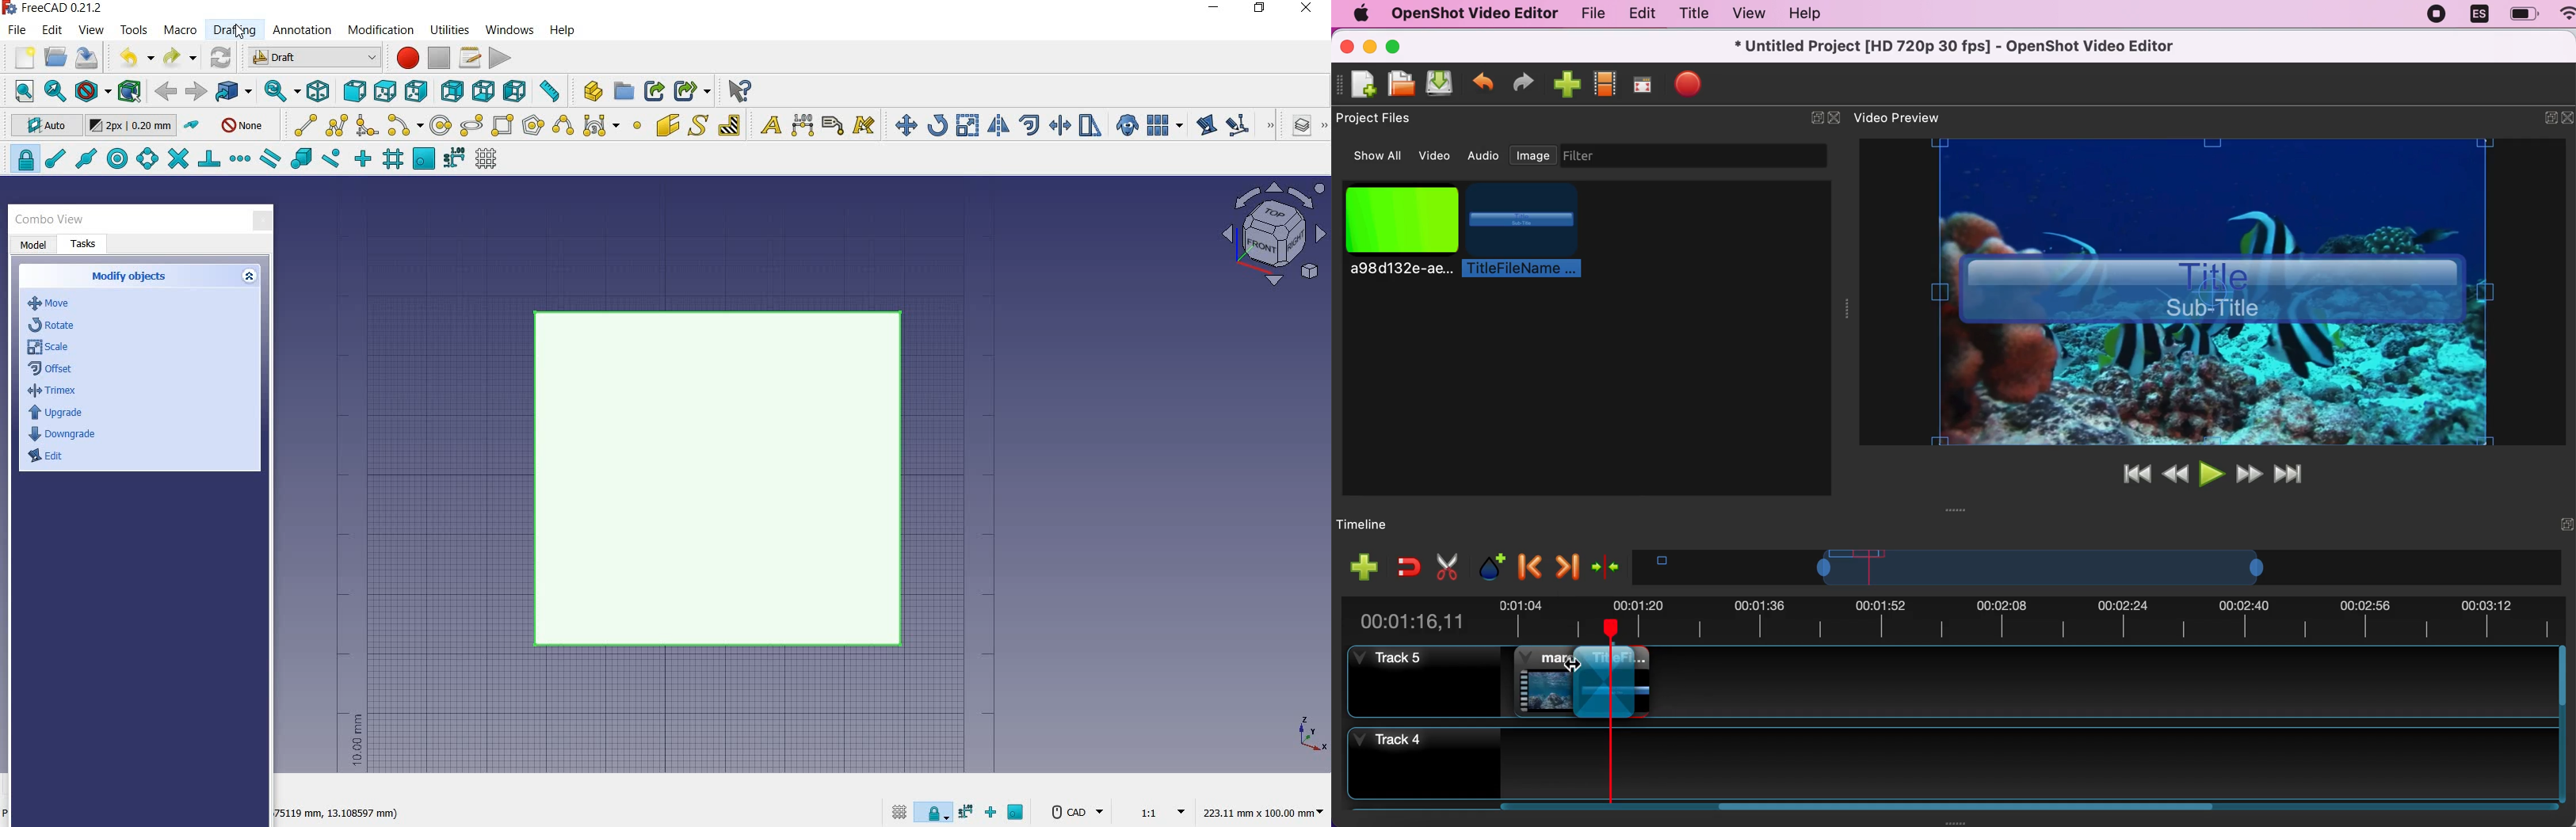 The image size is (2576, 840). What do you see at coordinates (2479, 15) in the screenshot?
I see `language` at bounding box center [2479, 15].